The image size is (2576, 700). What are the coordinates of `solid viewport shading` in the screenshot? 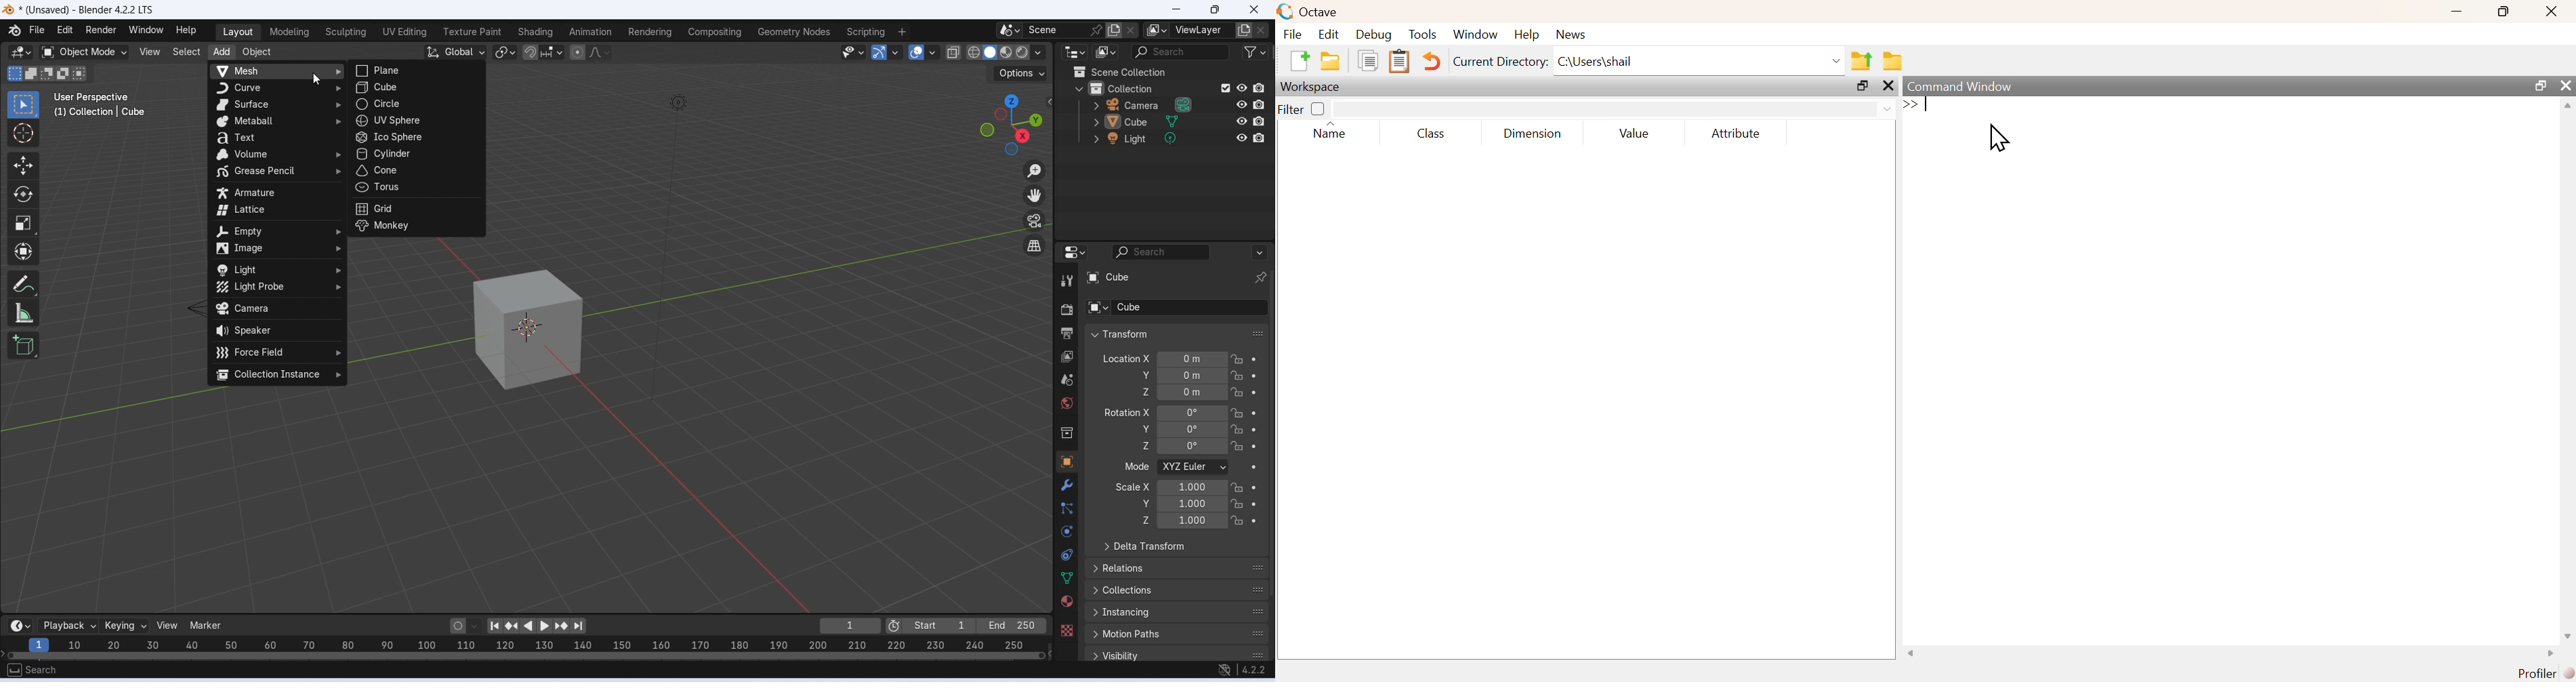 It's located at (989, 53).